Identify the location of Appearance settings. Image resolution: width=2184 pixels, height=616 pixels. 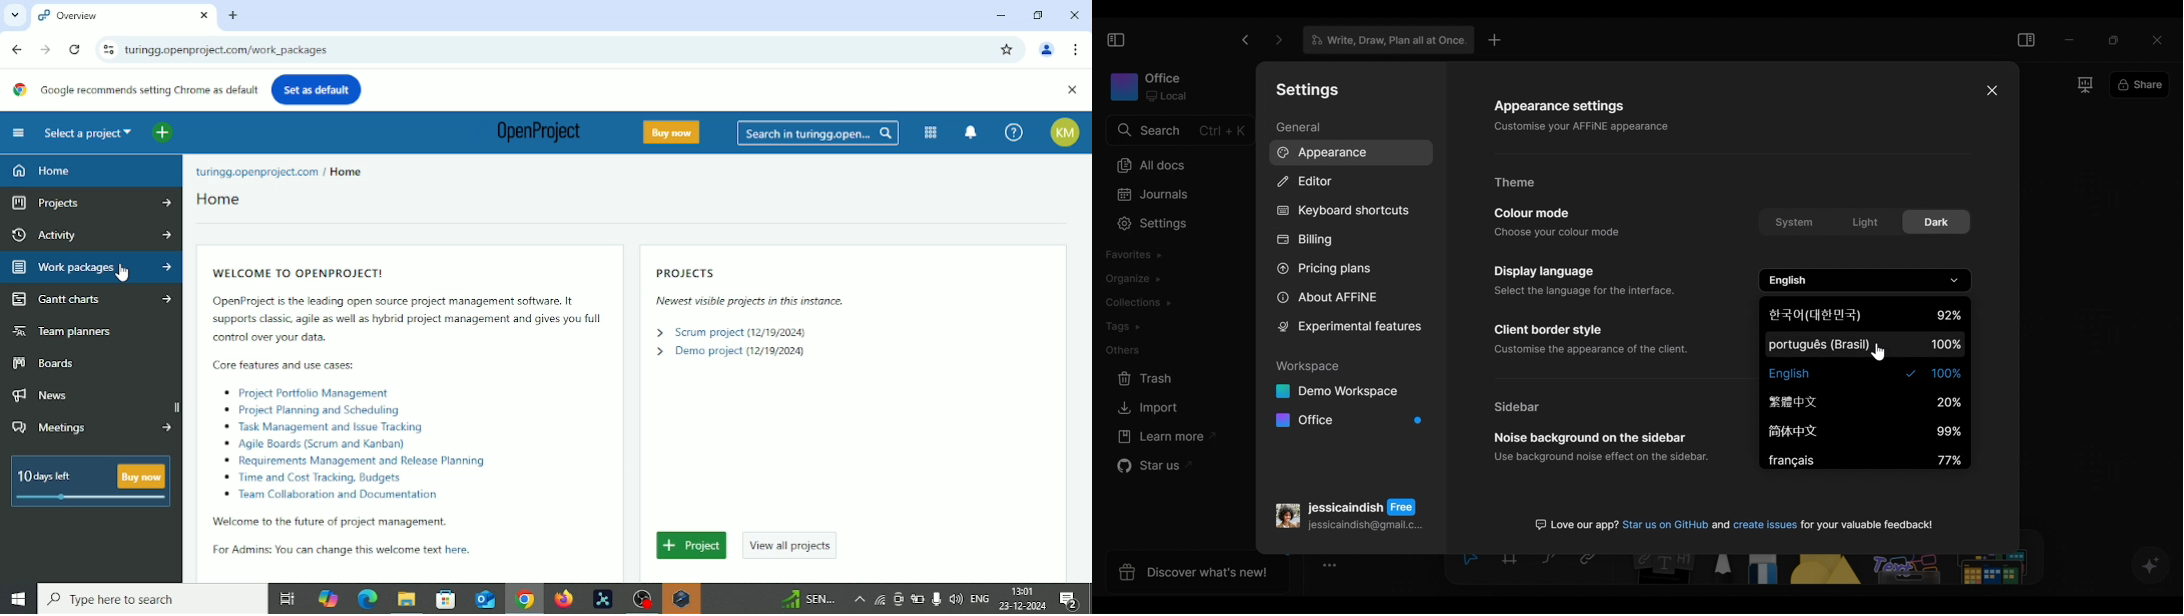
(1584, 114).